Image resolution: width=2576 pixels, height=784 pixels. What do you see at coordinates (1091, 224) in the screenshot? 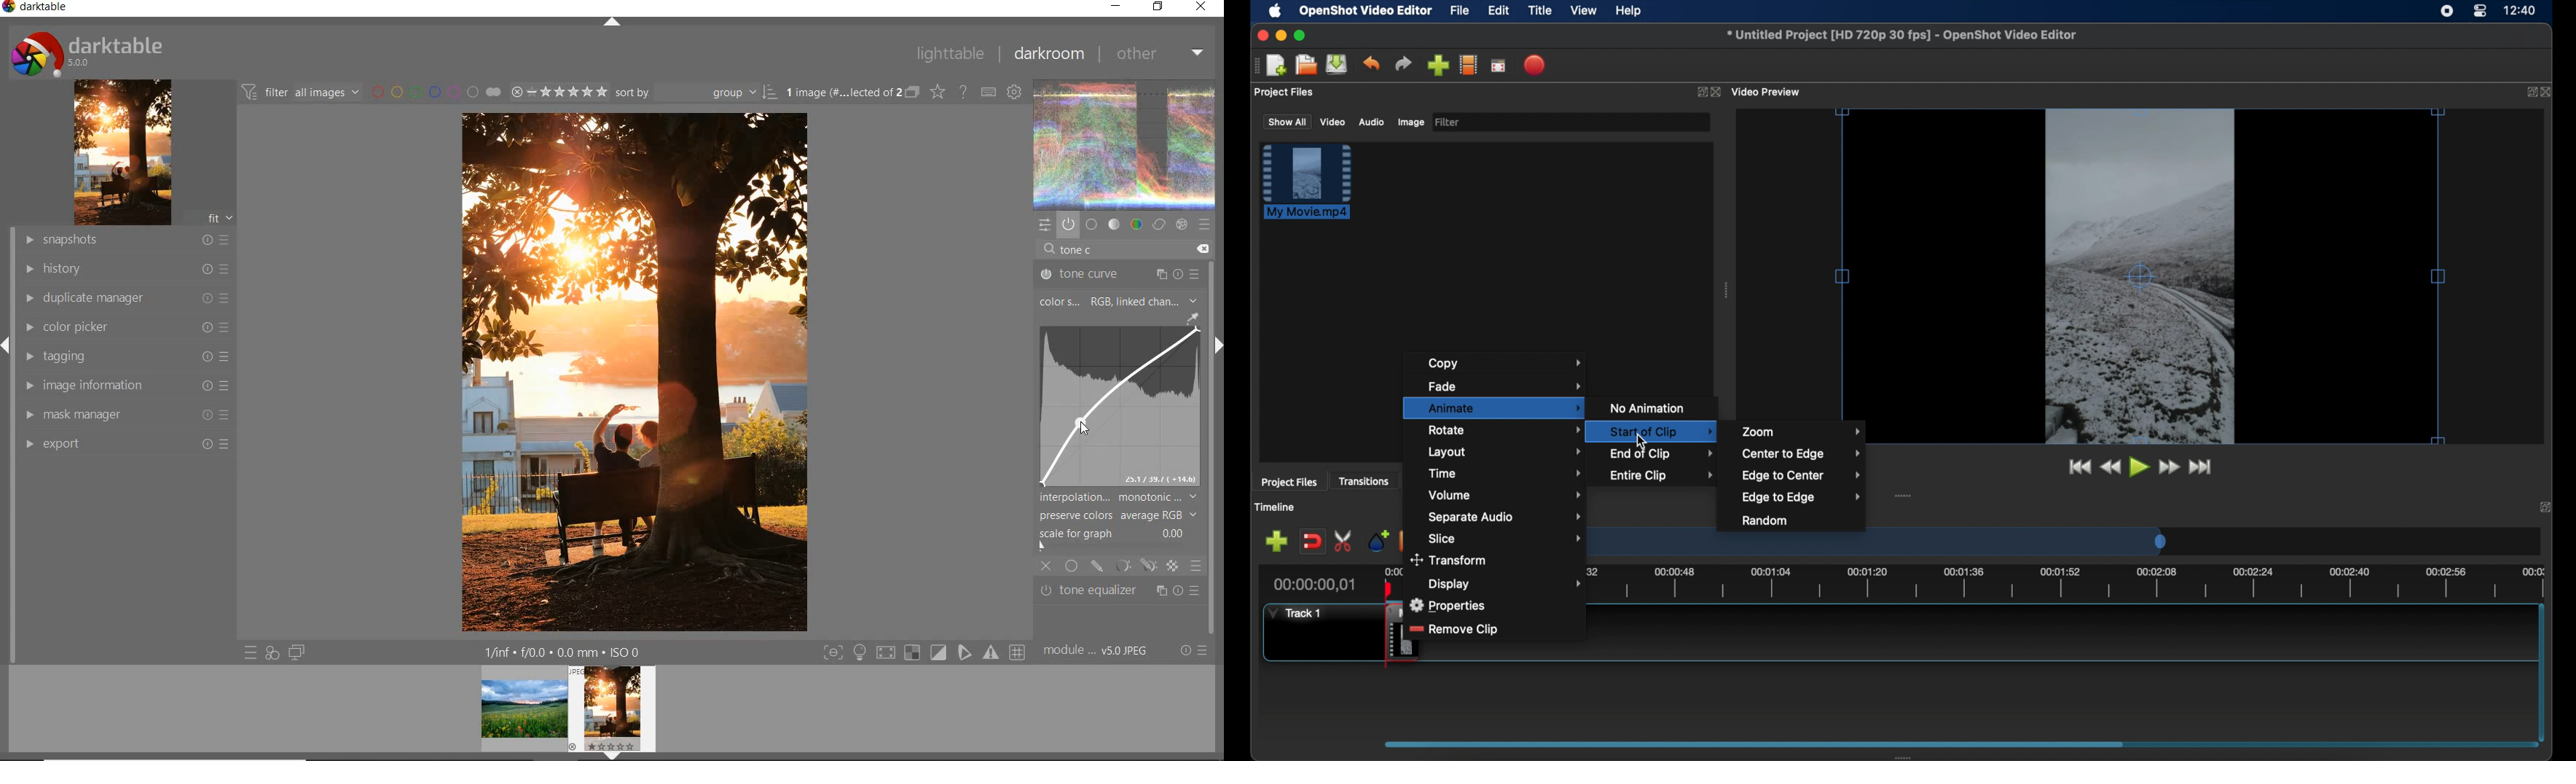
I see `base` at bounding box center [1091, 224].